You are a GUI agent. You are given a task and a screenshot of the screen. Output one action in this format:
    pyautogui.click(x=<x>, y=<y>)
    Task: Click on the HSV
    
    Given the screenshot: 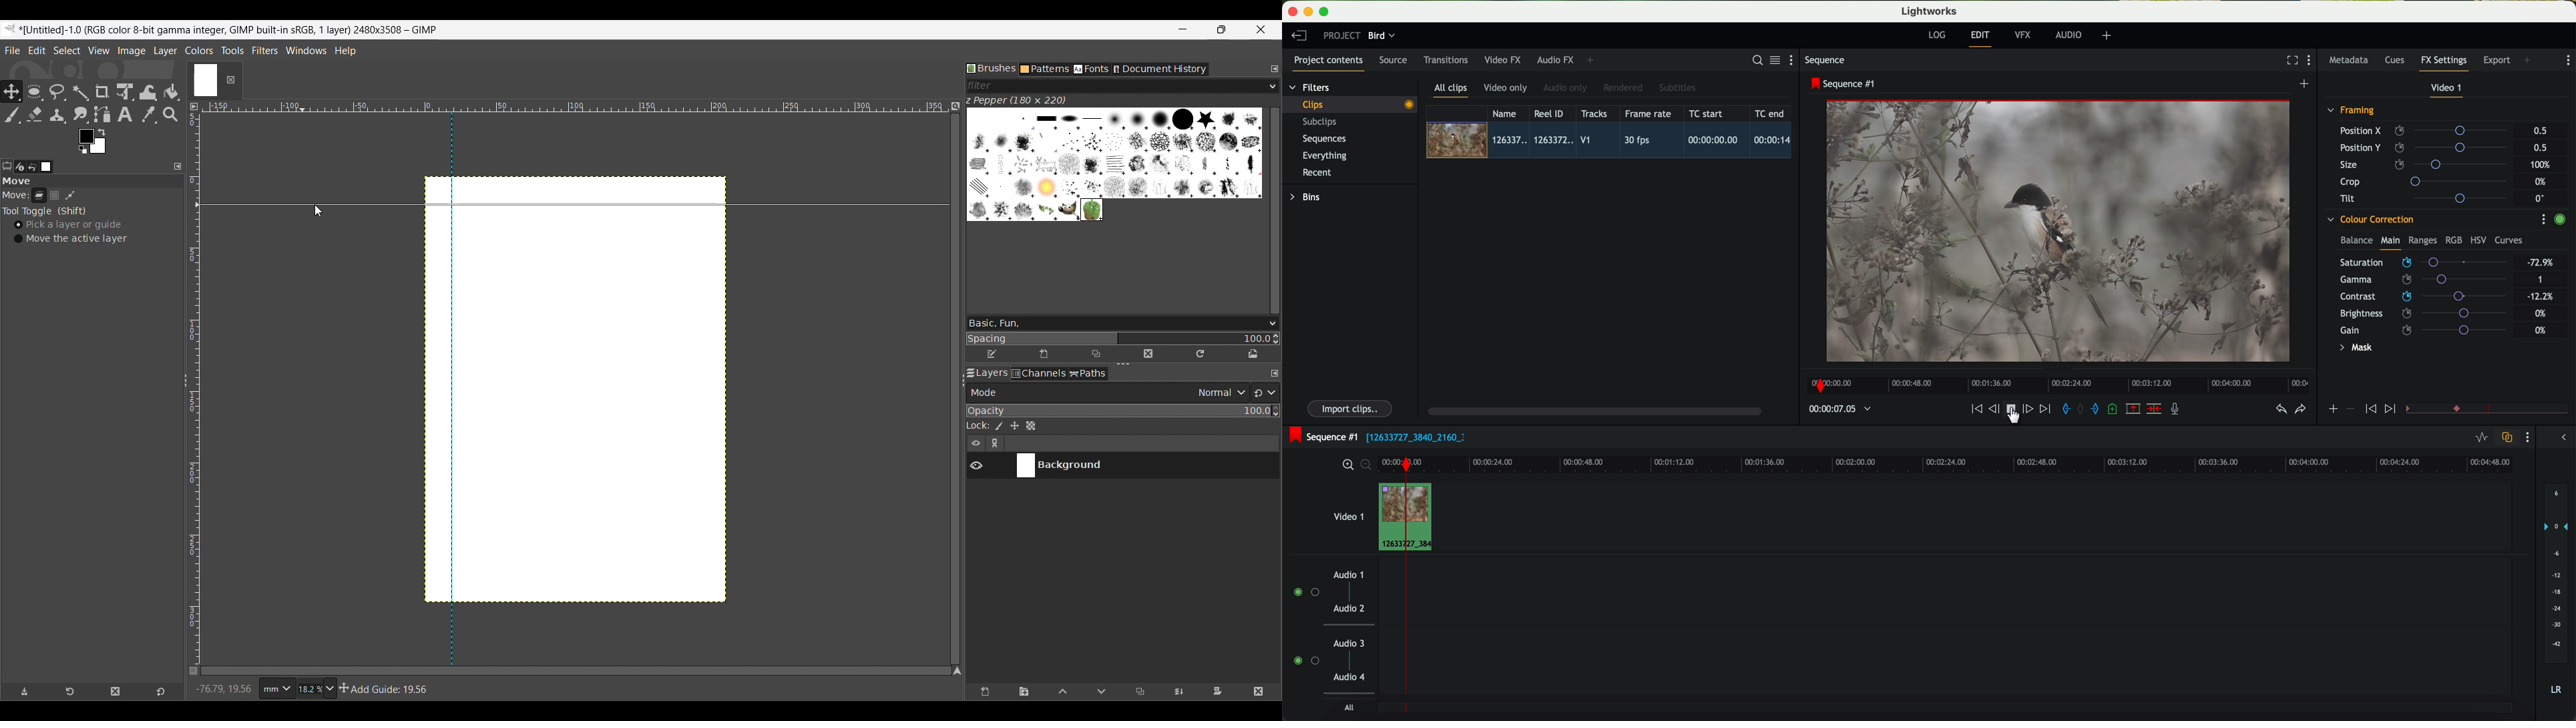 What is the action you would take?
    pyautogui.click(x=2478, y=240)
    